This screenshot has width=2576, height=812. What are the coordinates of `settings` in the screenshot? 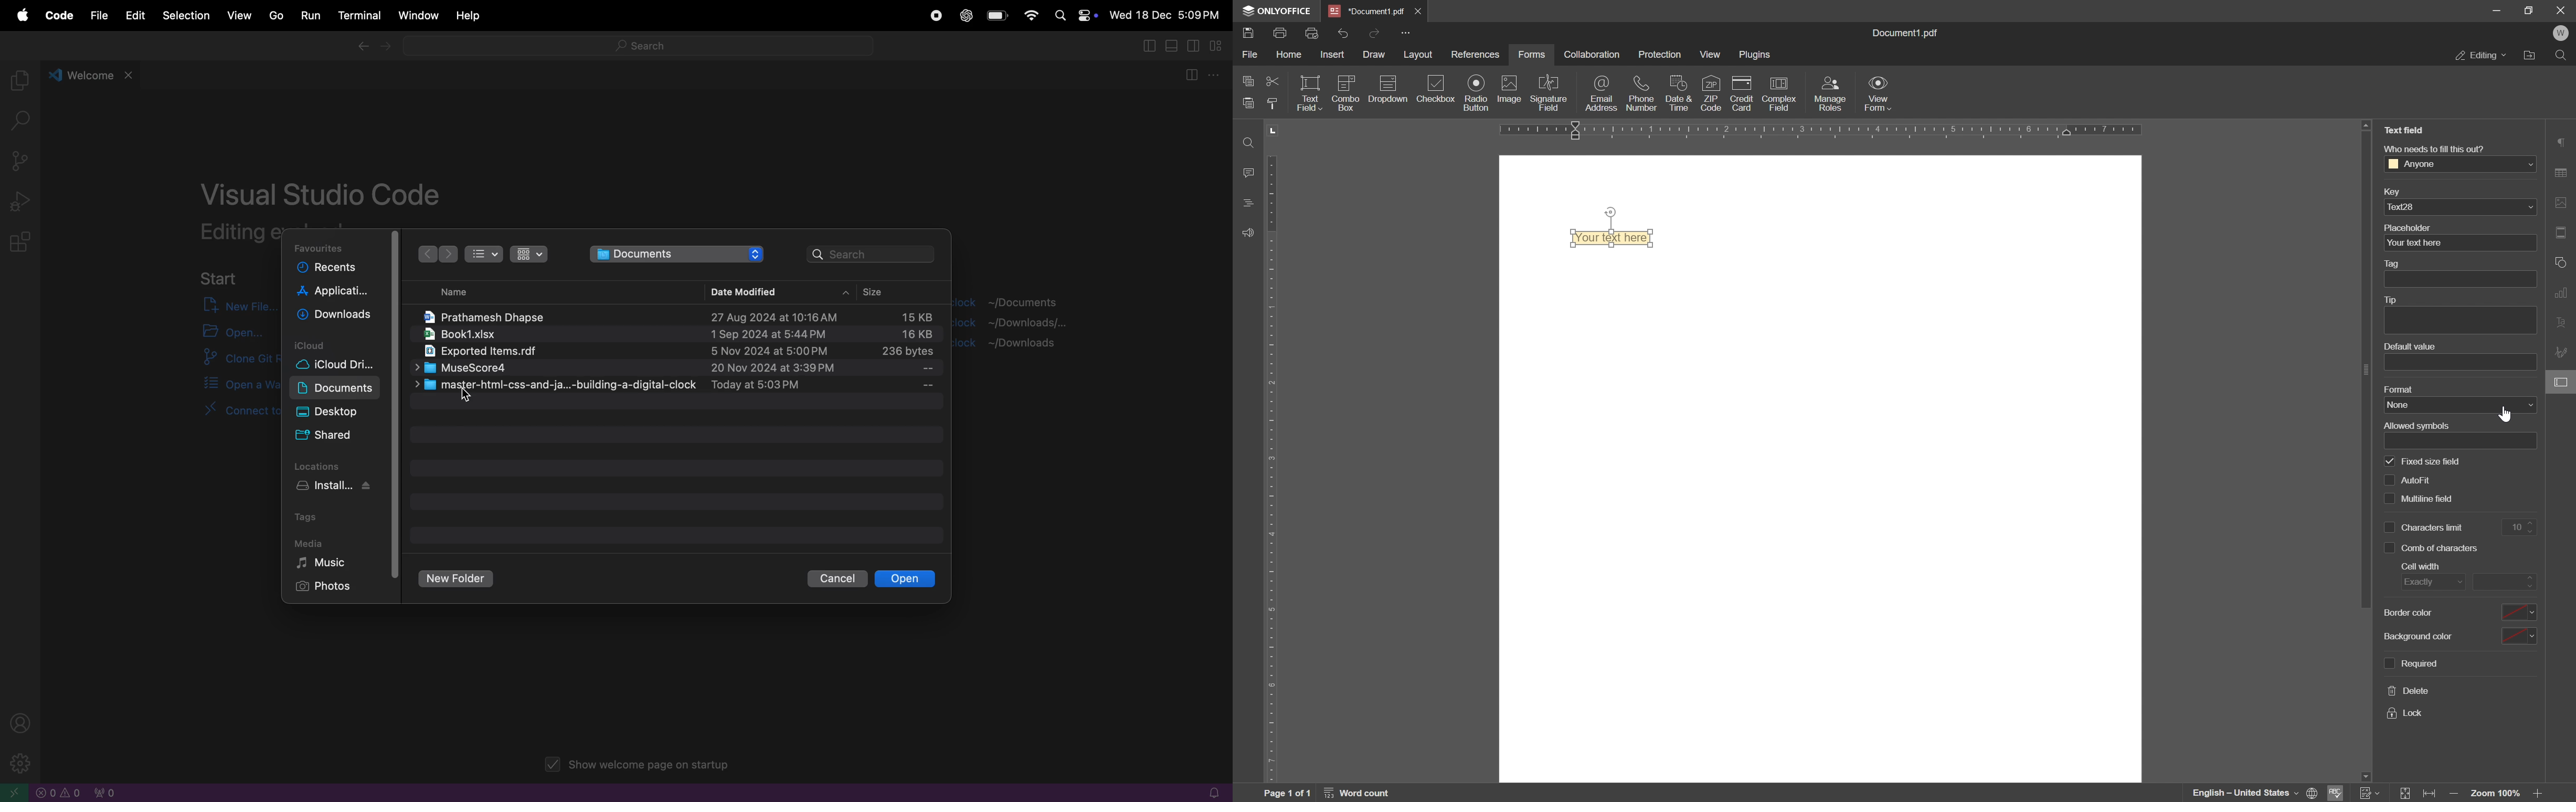 It's located at (17, 762).